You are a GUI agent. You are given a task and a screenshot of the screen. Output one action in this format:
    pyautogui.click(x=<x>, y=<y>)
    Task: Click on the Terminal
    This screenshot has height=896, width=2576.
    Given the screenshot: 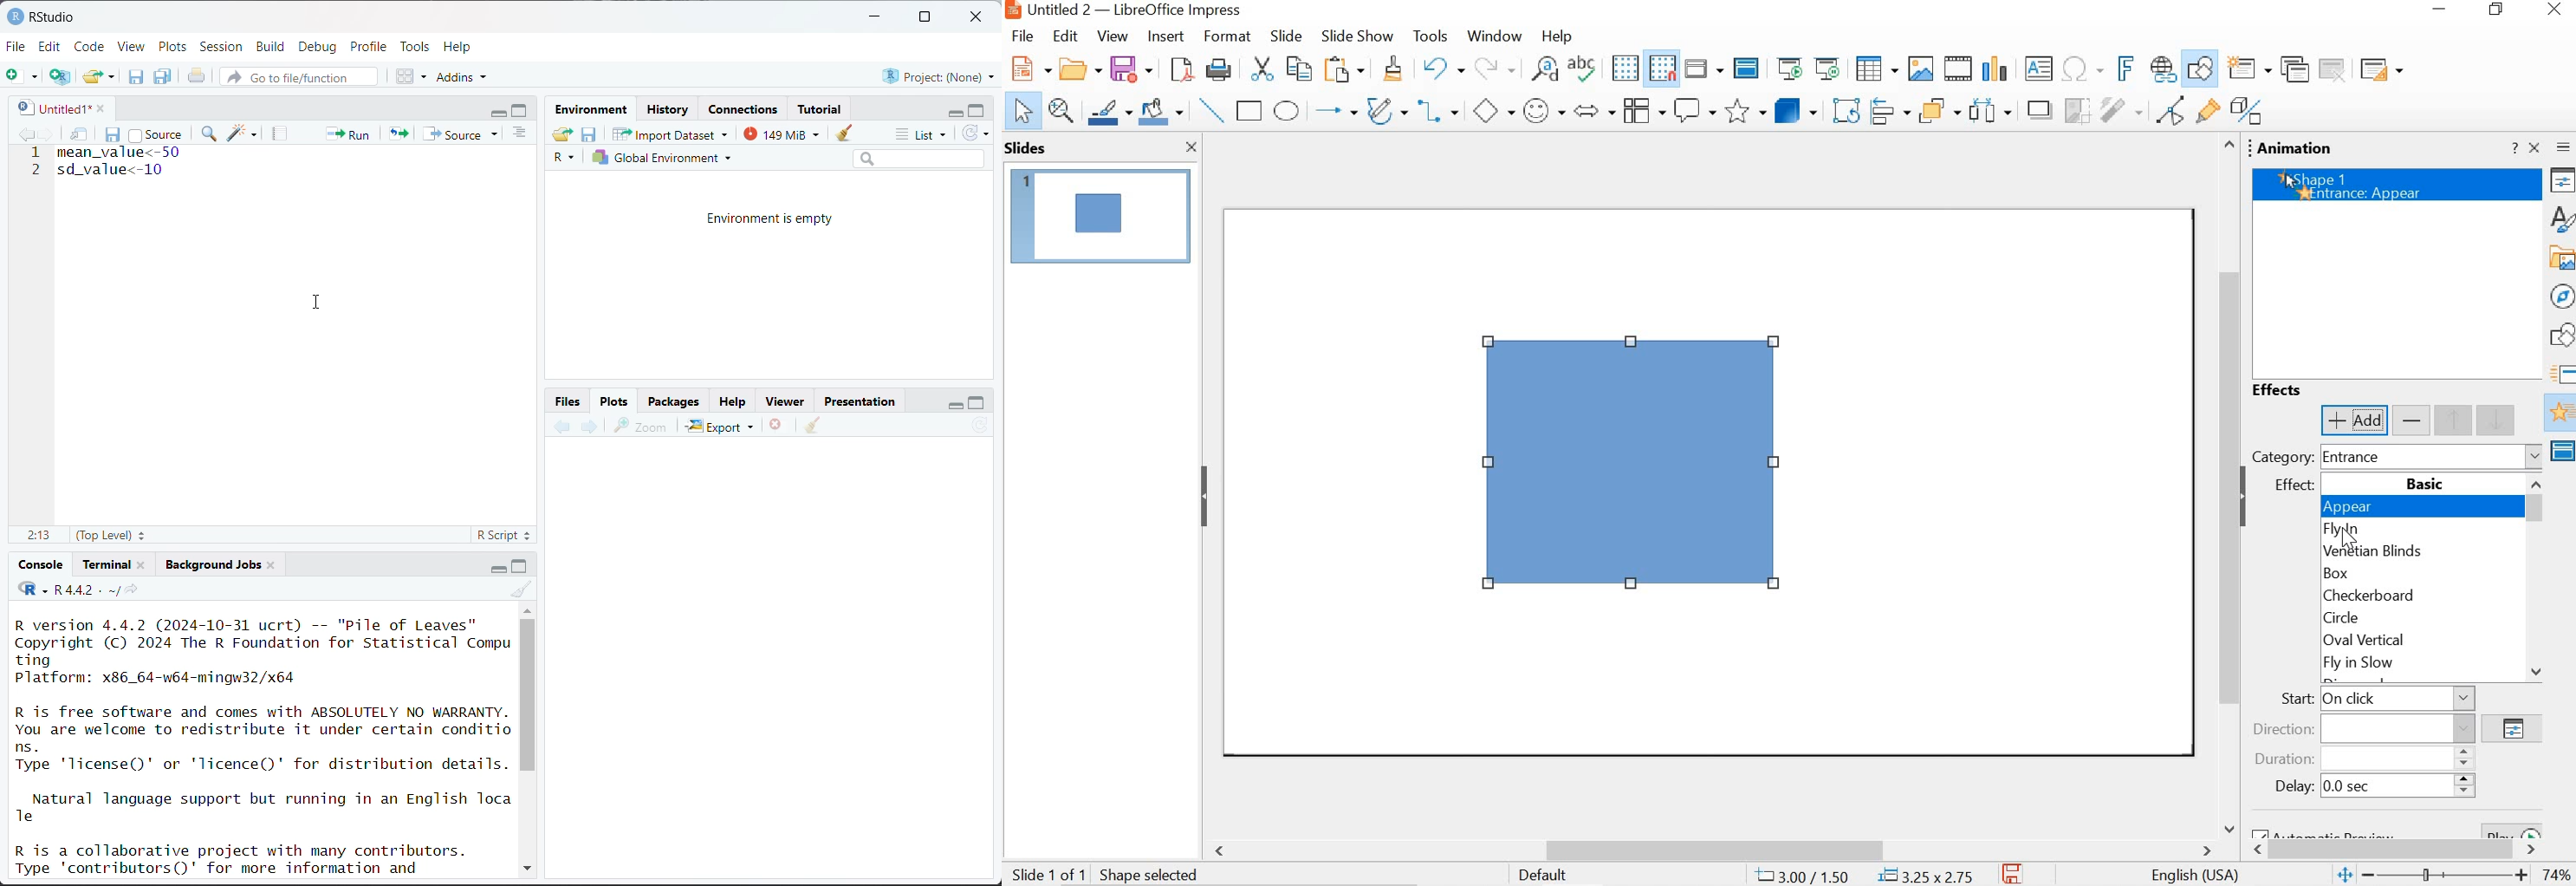 What is the action you would take?
    pyautogui.click(x=108, y=562)
    